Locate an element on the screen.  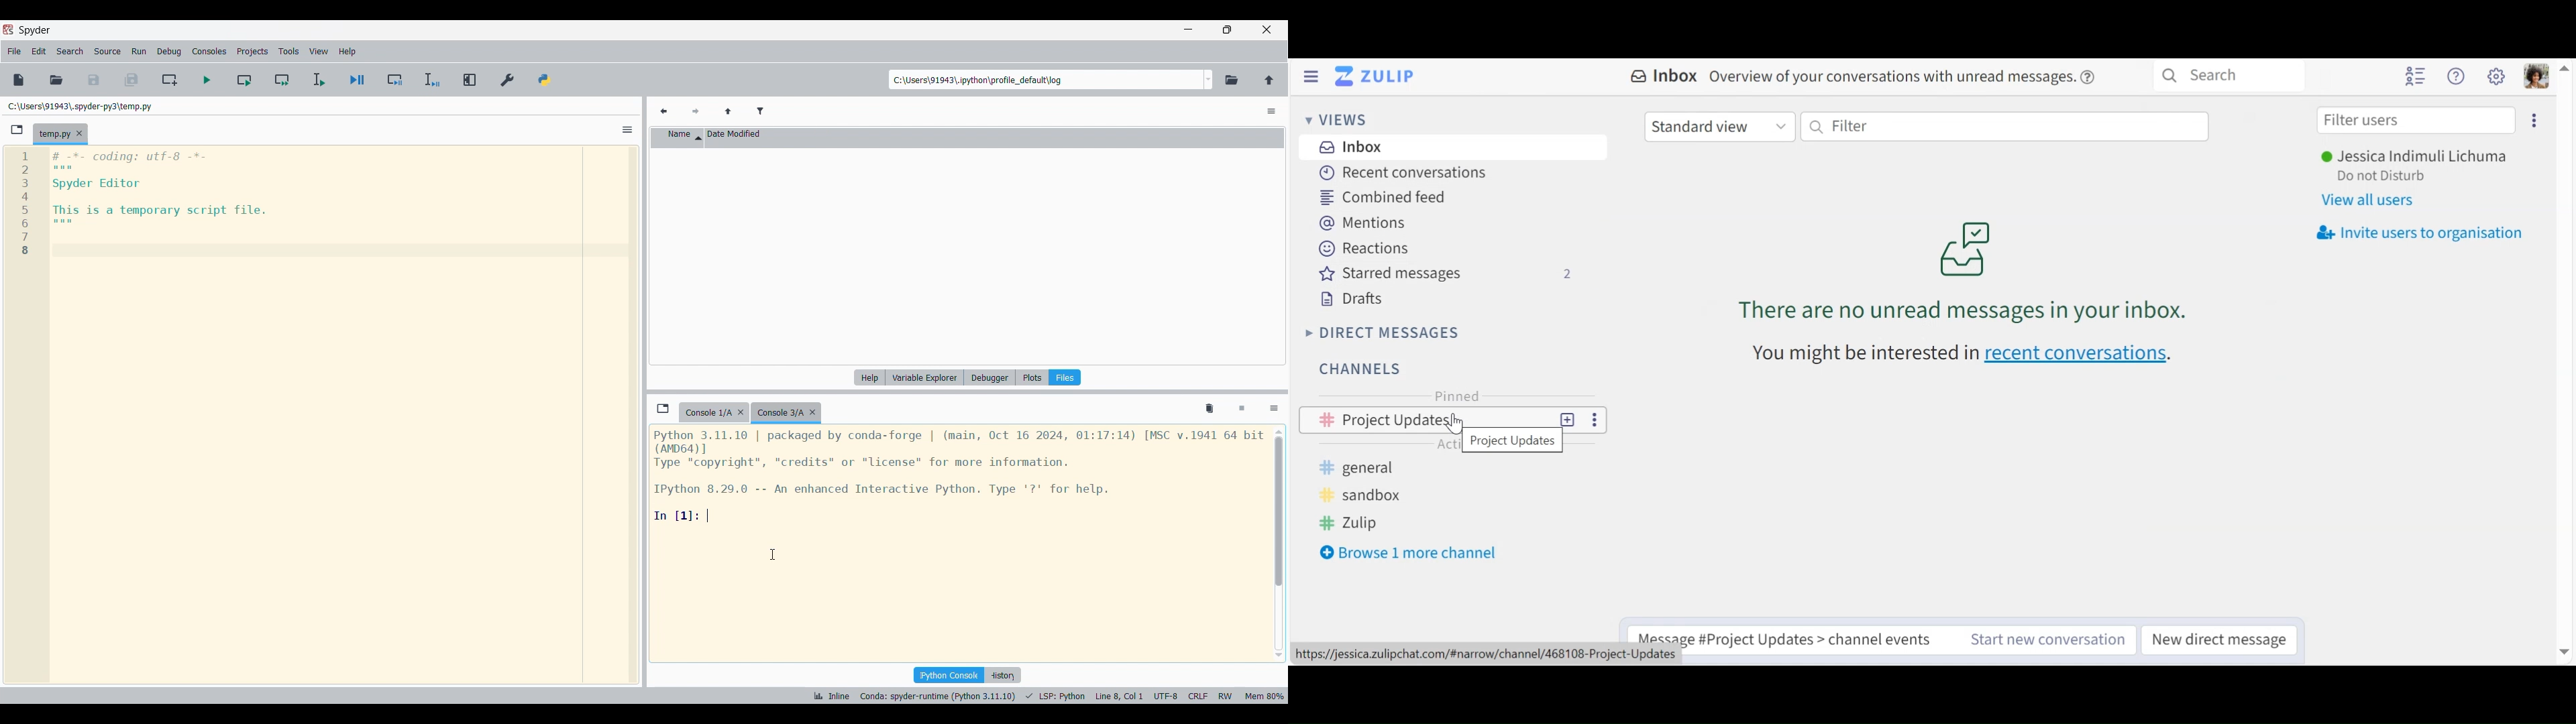
Debug cell is located at coordinates (395, 79).